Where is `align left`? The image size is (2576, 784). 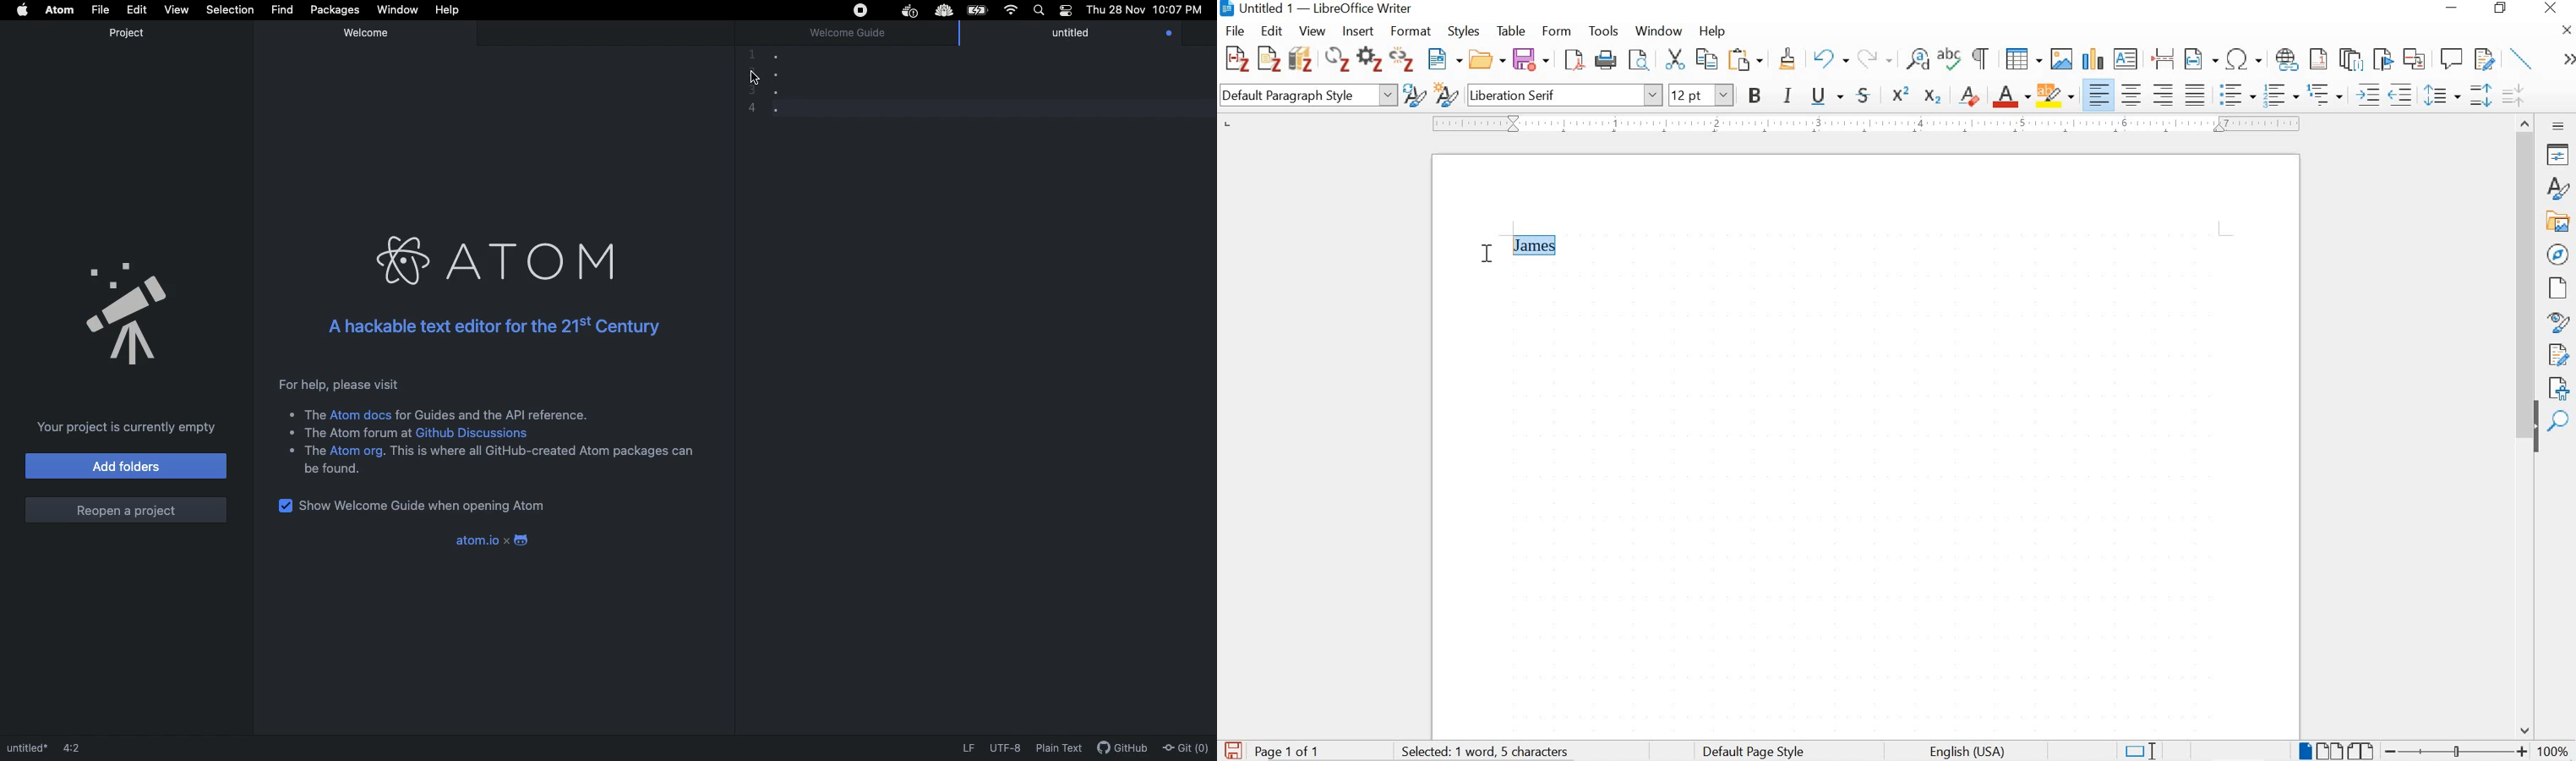
align left is located at coordinates (2101, 95).